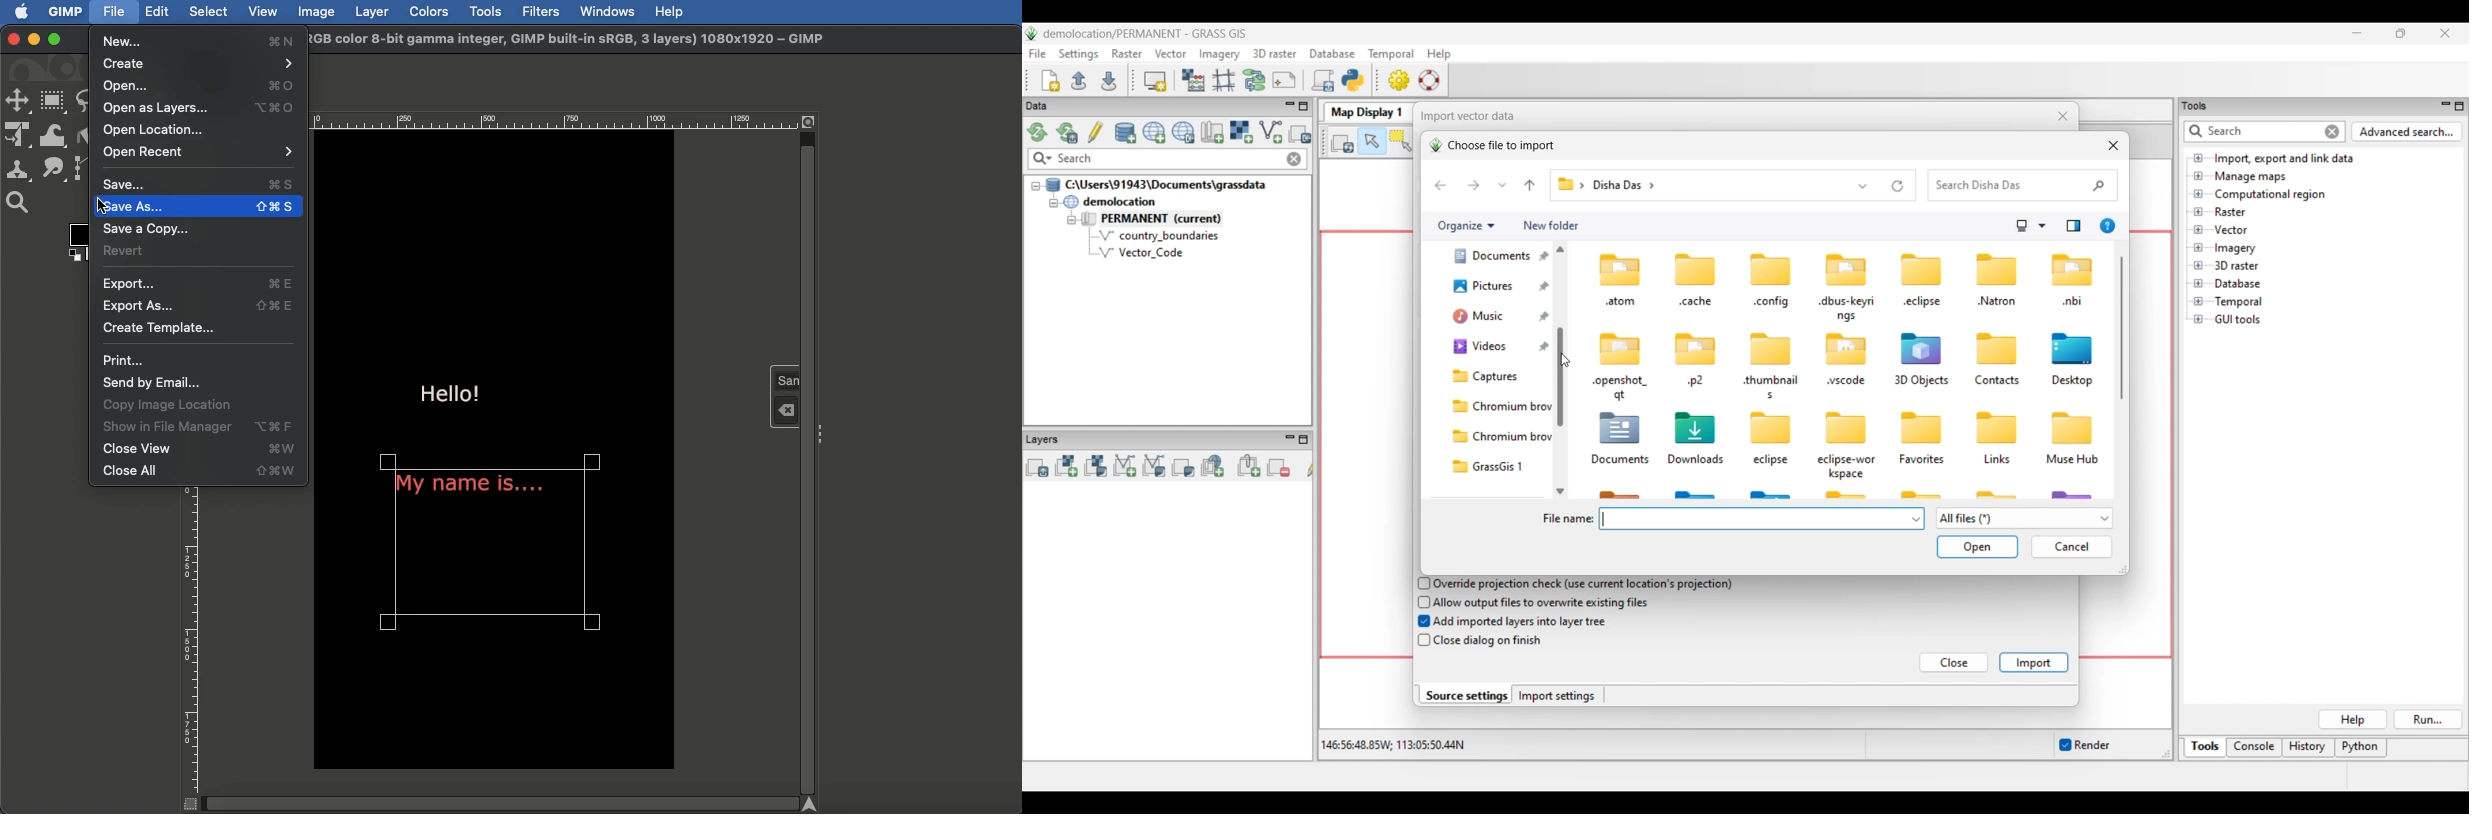  Describe the element at coordinates (1271, 132) in the screenshot. I see `Import vector data, current selection` at that location.